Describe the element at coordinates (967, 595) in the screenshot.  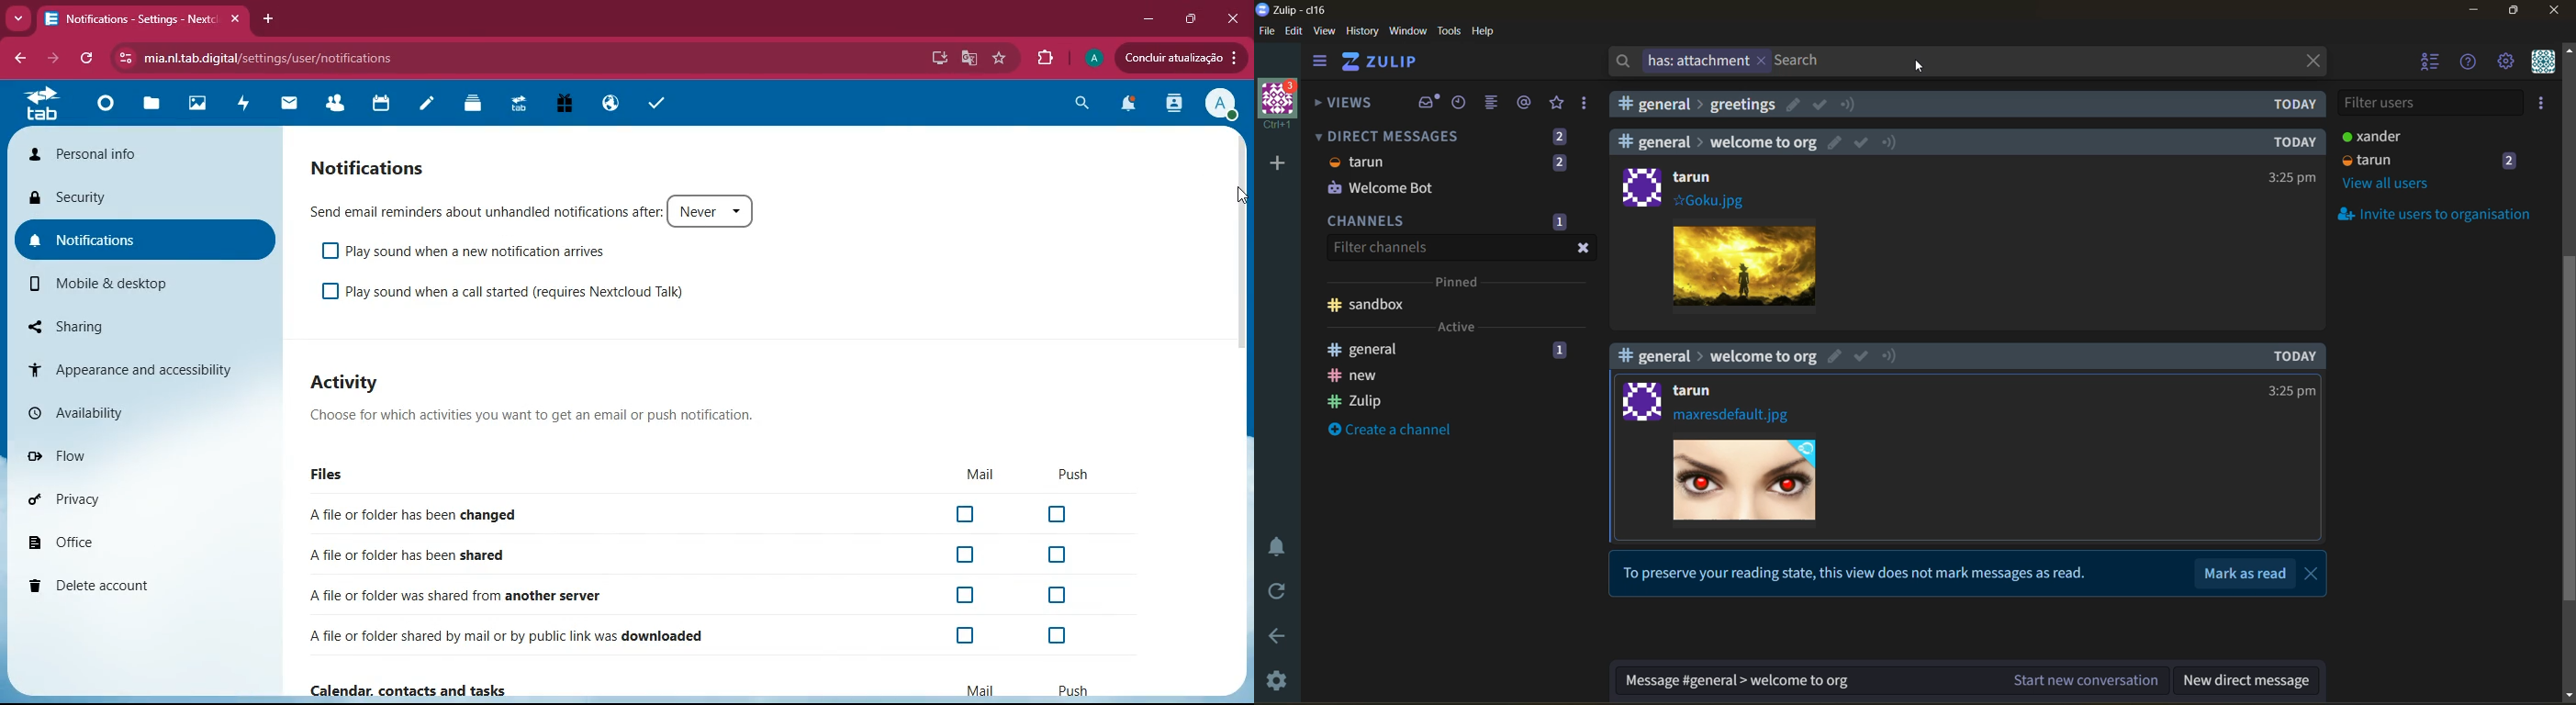
I see `off` at that location.